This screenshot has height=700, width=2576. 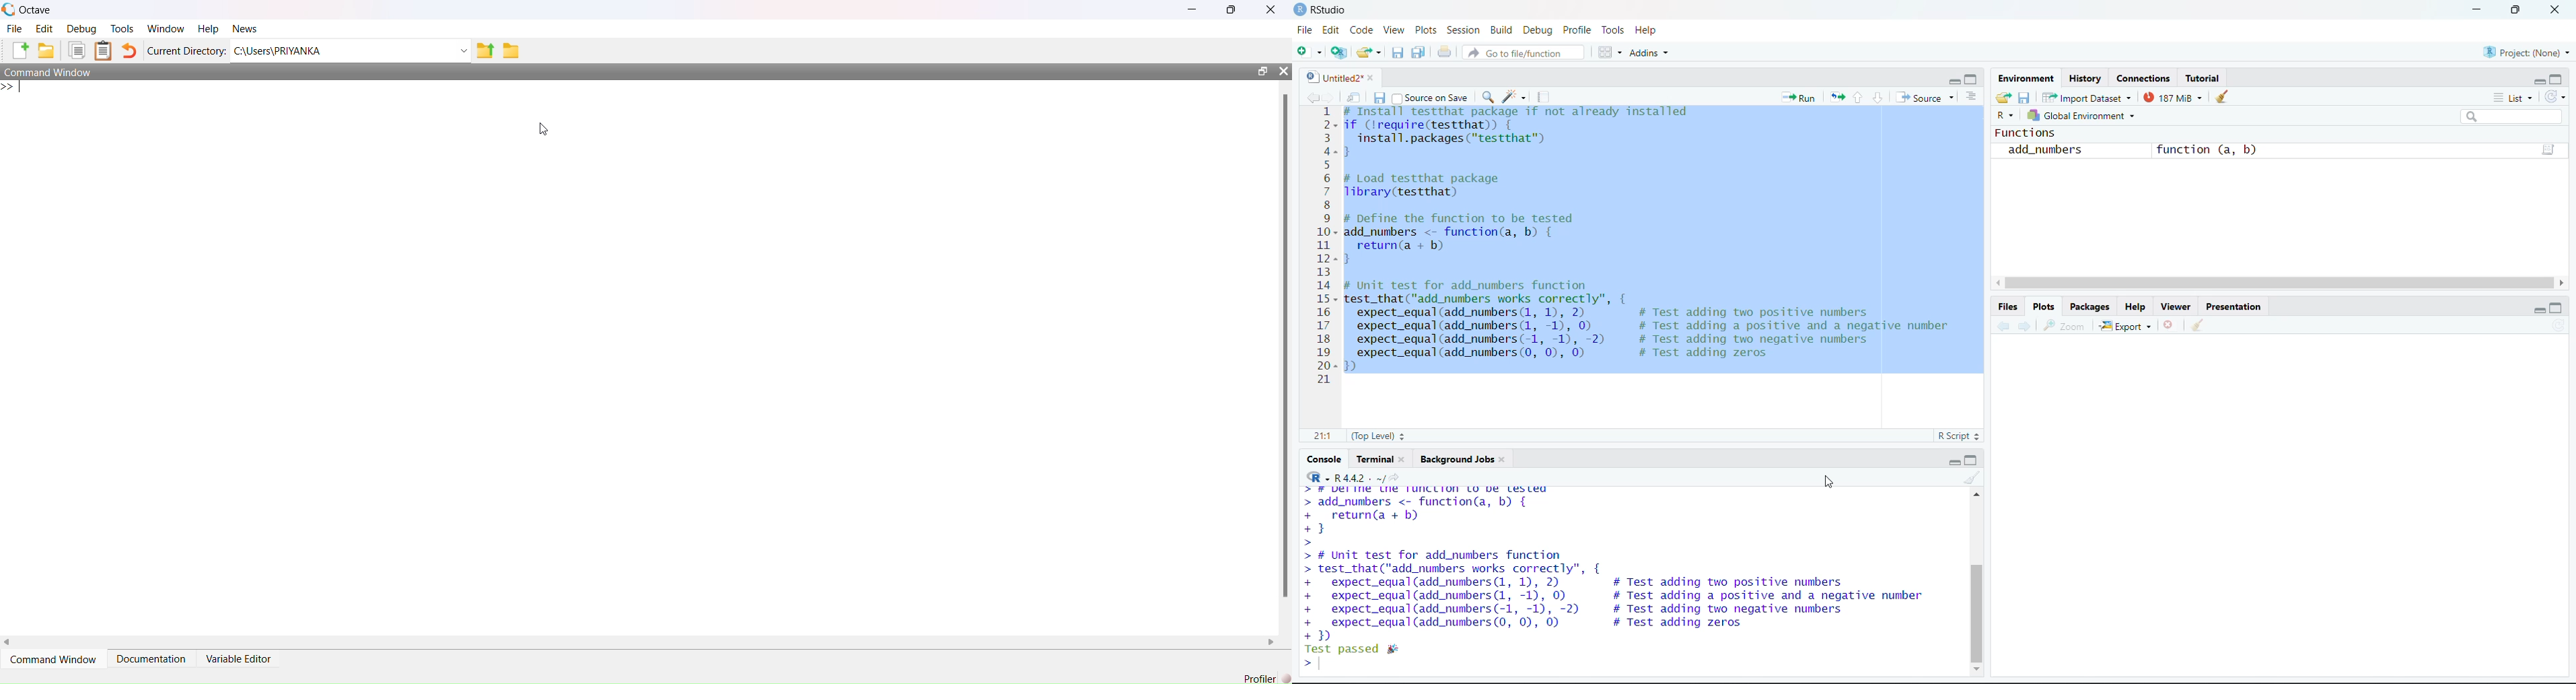 What do you see at coordinates (1657, 240) in the screenshot?
I see `# Install testthat package if not already installedif (!require(testthat)) {install.packages ("testthat™)}# Load testthat packageTibrary(testthat)# Define the function to be testedadd_numbers <- function(a, b) {return(a + b)}# Unit test for add_numbers functiontest_that("add_numbers works correctly”, {expect_equal(add_numbers (1, 1), 2) # Test adding two positive numbersexpect_equal(add_numbers (1, -1), 0) # Test adding a positive and a negative numberexpect_equal(add_numbers(-1, -1), -2) # Test adding two negative numbersexpect_equal(add_numbers (0, 0), 0) # Test adding zeros})` at bounding box center [1657, 240].